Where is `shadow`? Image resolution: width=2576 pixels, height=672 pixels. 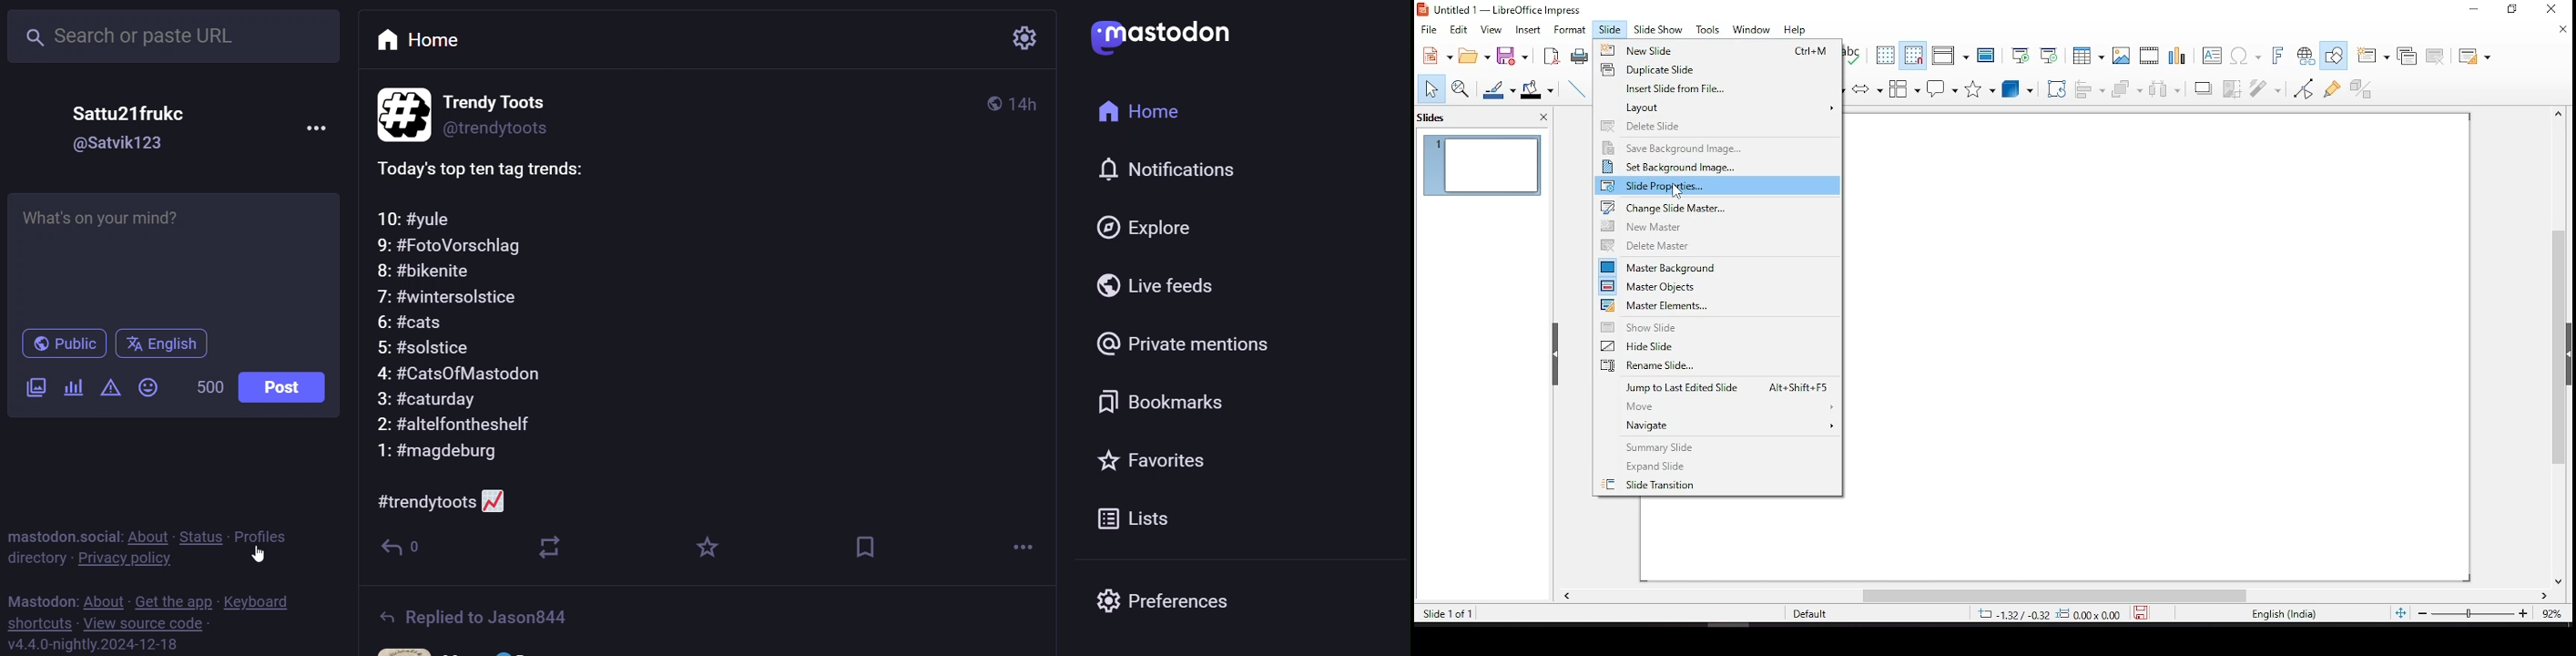
shadow is located at coordinates (2200, 87).